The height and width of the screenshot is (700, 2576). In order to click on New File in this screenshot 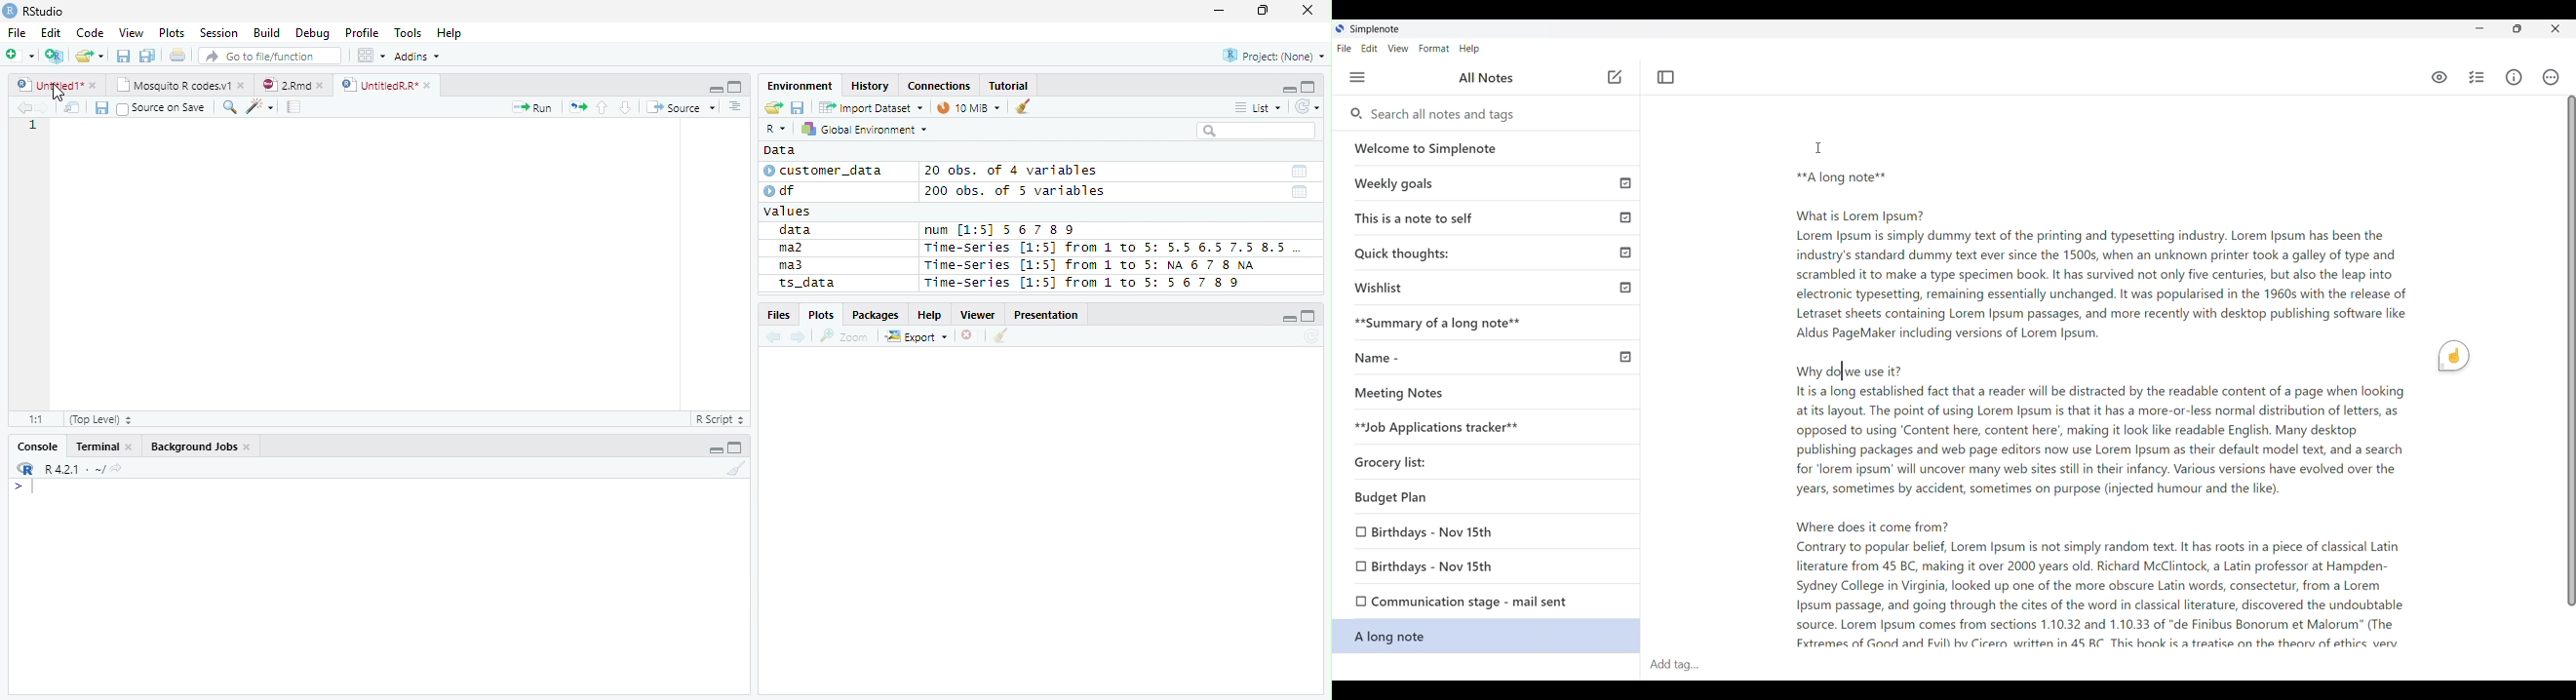, I will do `click(20, 55)`.